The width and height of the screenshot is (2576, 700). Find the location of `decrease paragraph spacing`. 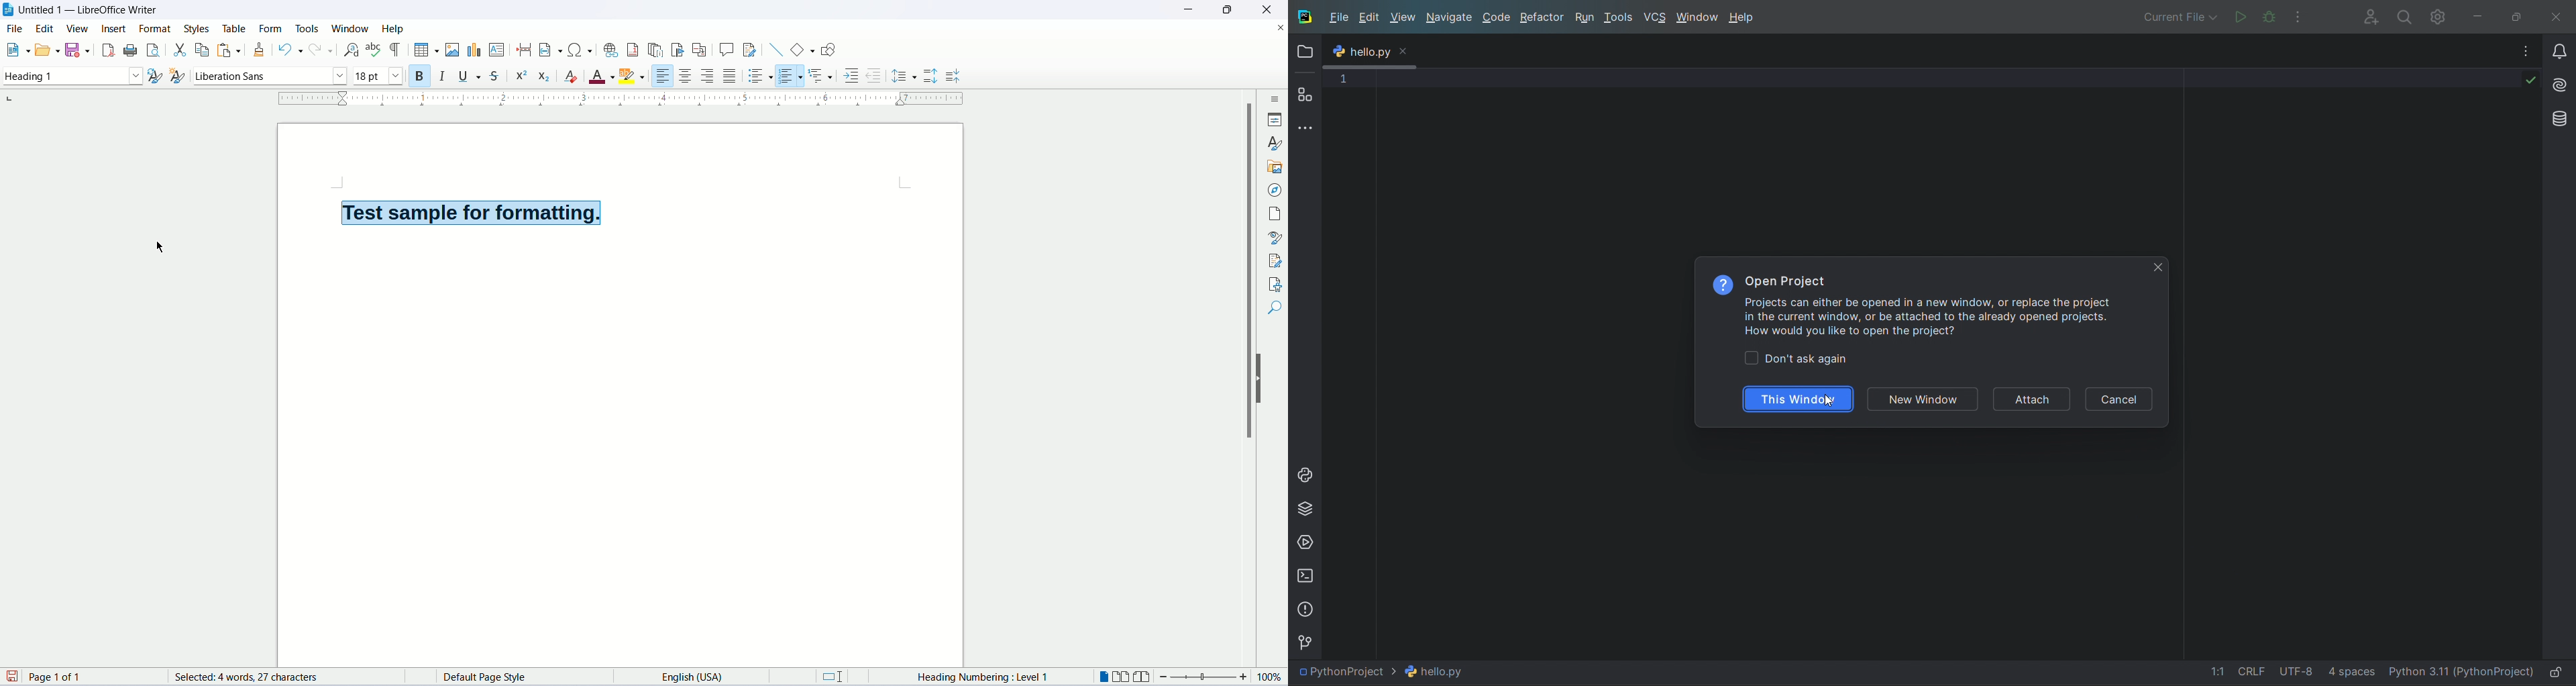

decrease paragraph spacing is located at coordinates (953, 77).